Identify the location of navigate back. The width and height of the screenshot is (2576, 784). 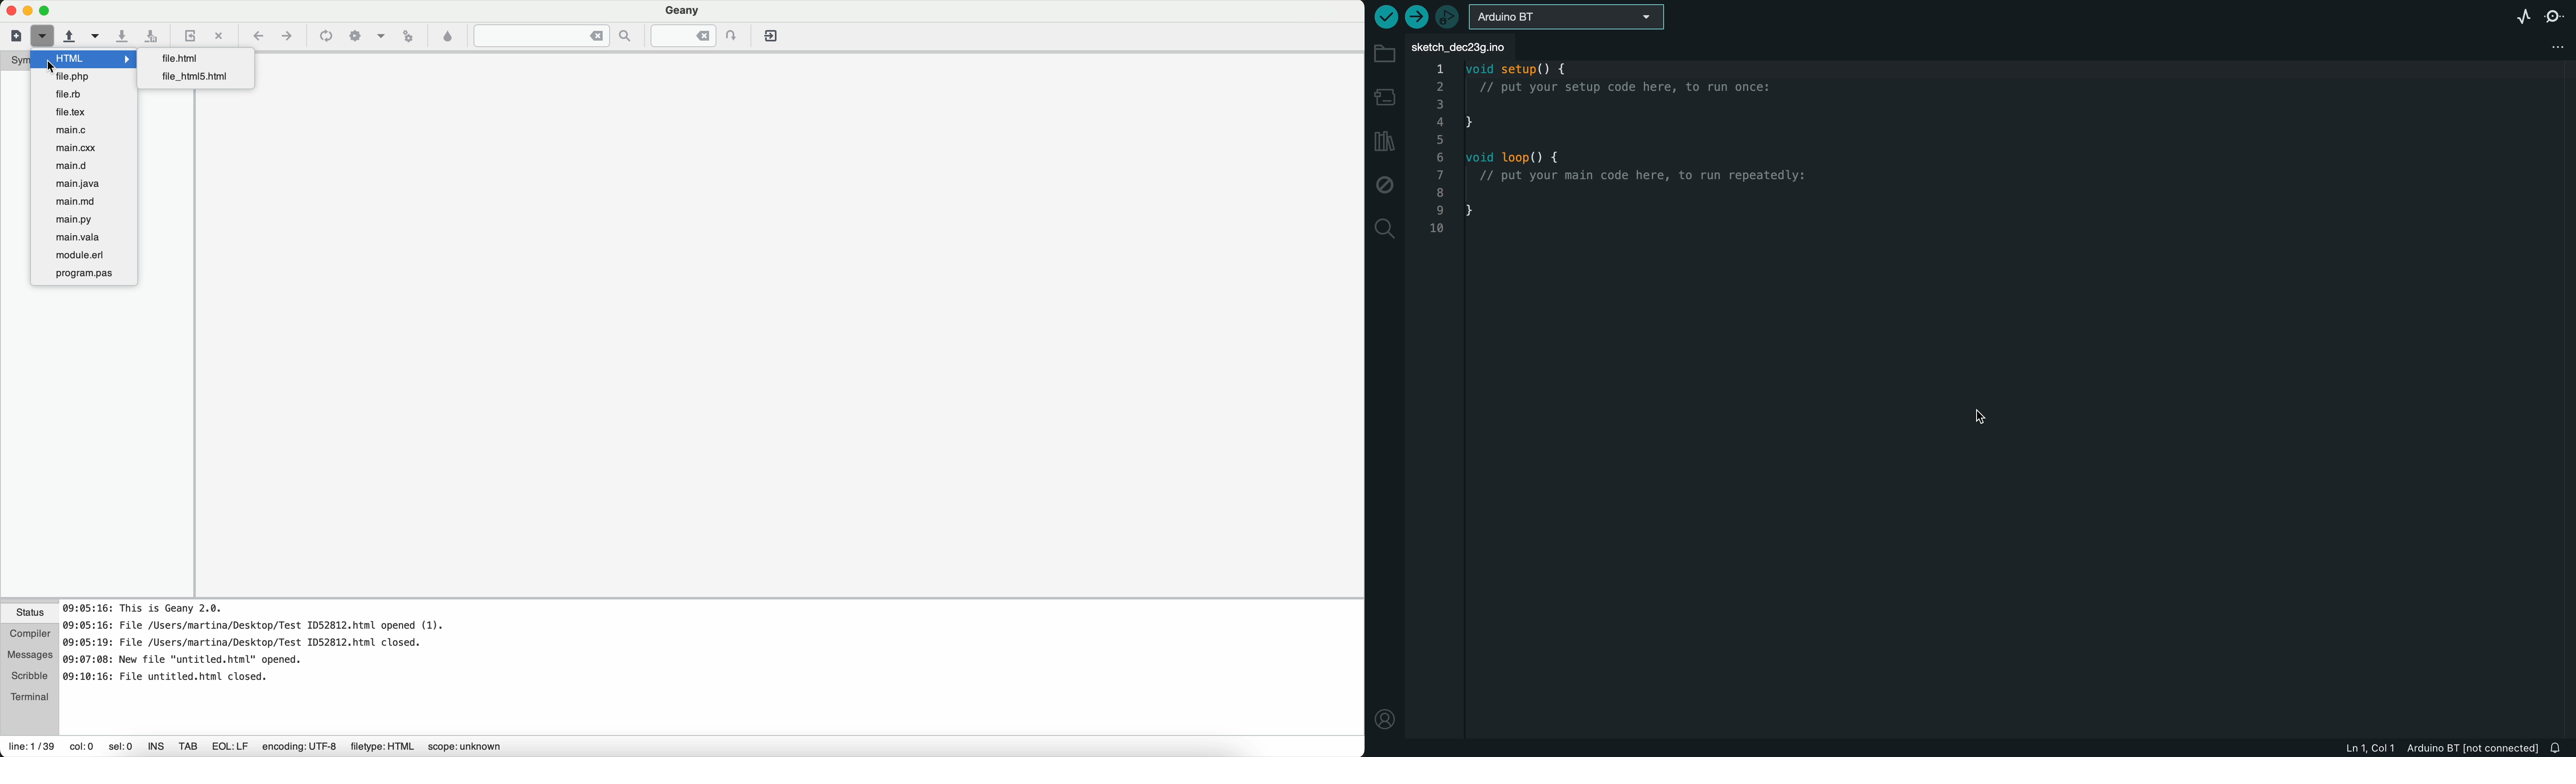
(257, 36).